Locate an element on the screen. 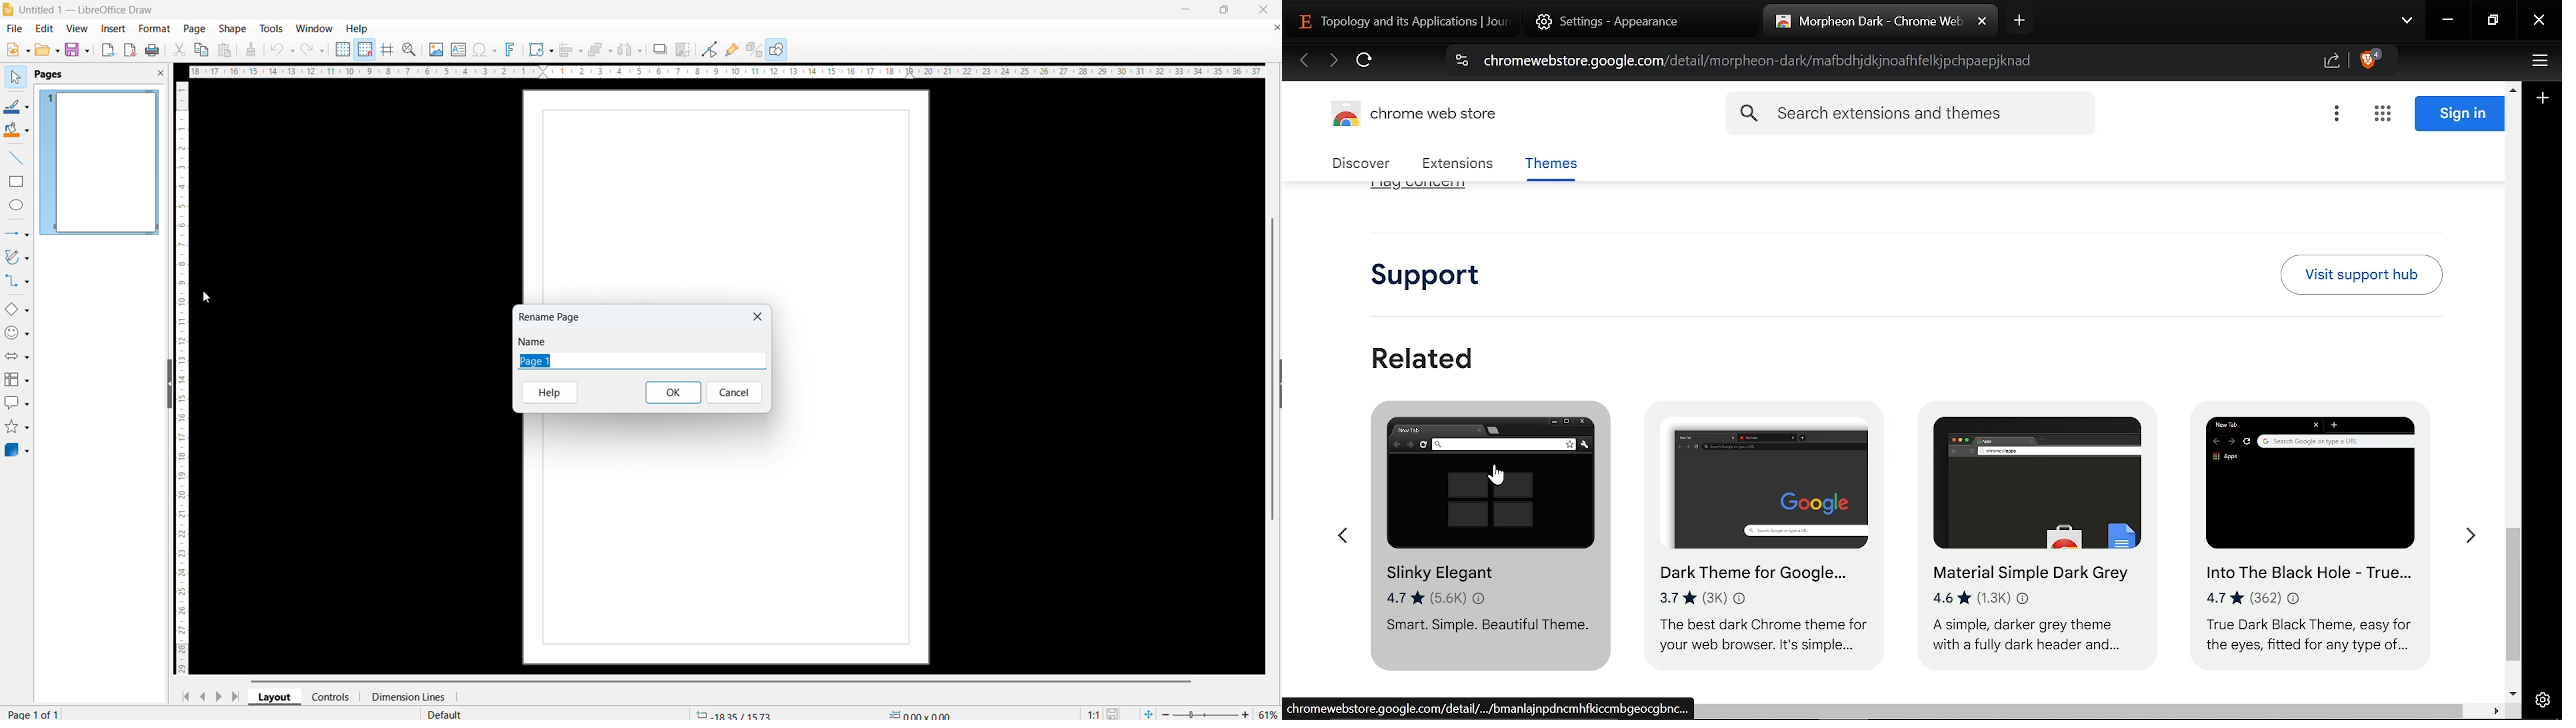 The image size is (2576, 728). Horizontal ruler  is located at coordinates (725, 71).